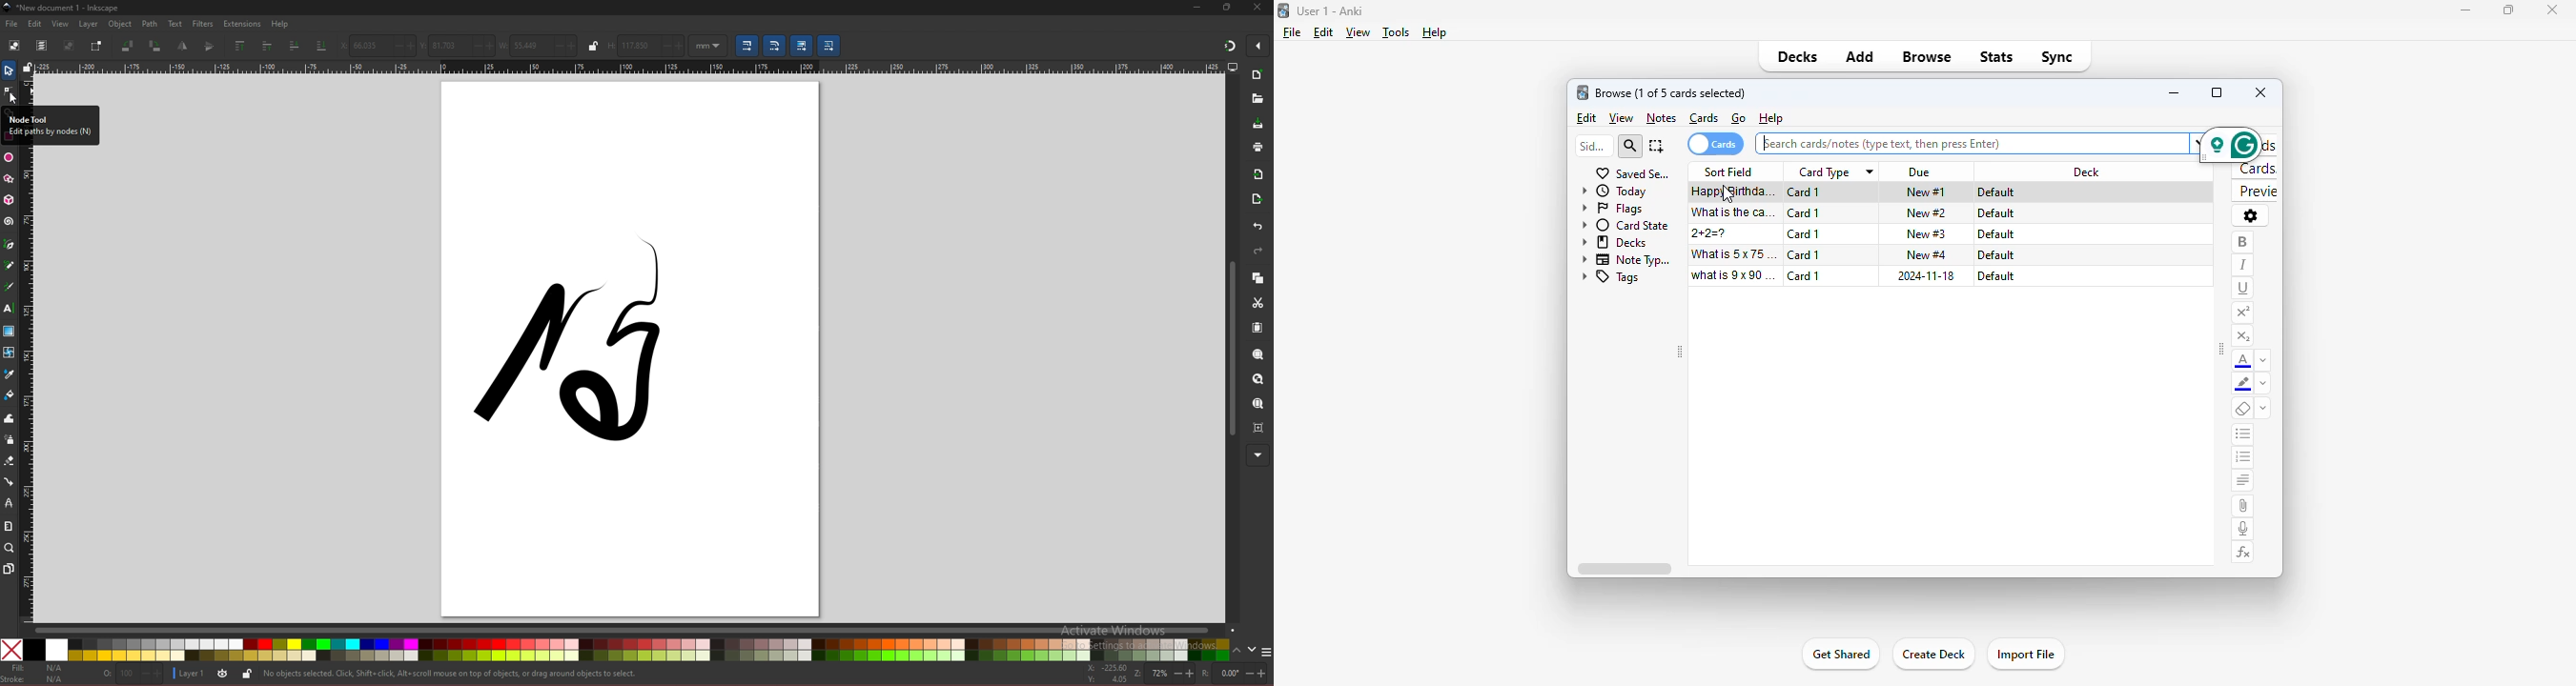 Image resolution: width=2576 pixels, height=700 pixels. Describe the element at coordinates (1996, 276) in the screenshot. I see `default` at that location.